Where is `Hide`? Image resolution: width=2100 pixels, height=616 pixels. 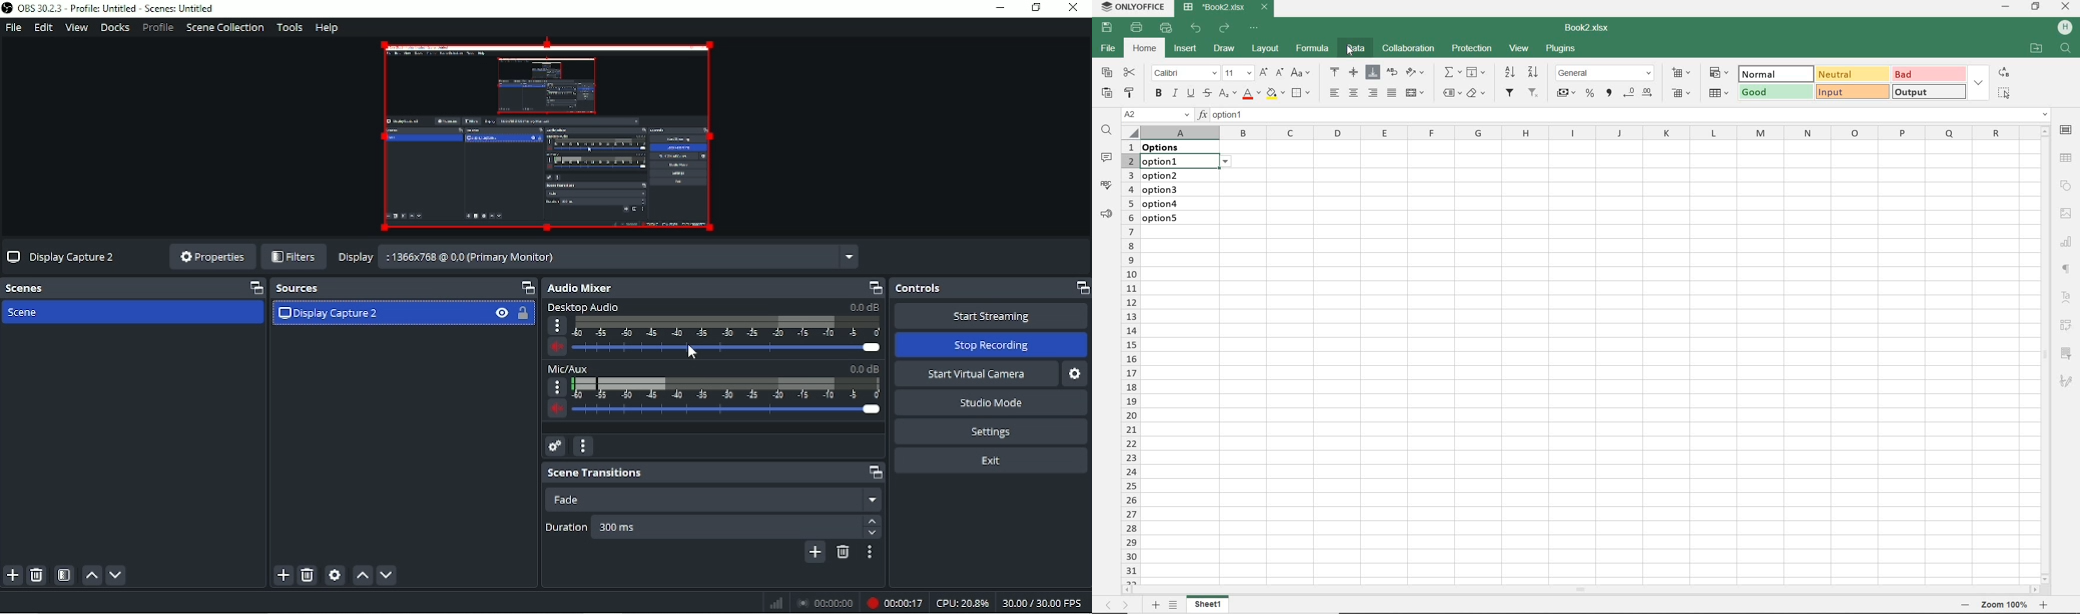
Hide is located at coordinates (500, 313).